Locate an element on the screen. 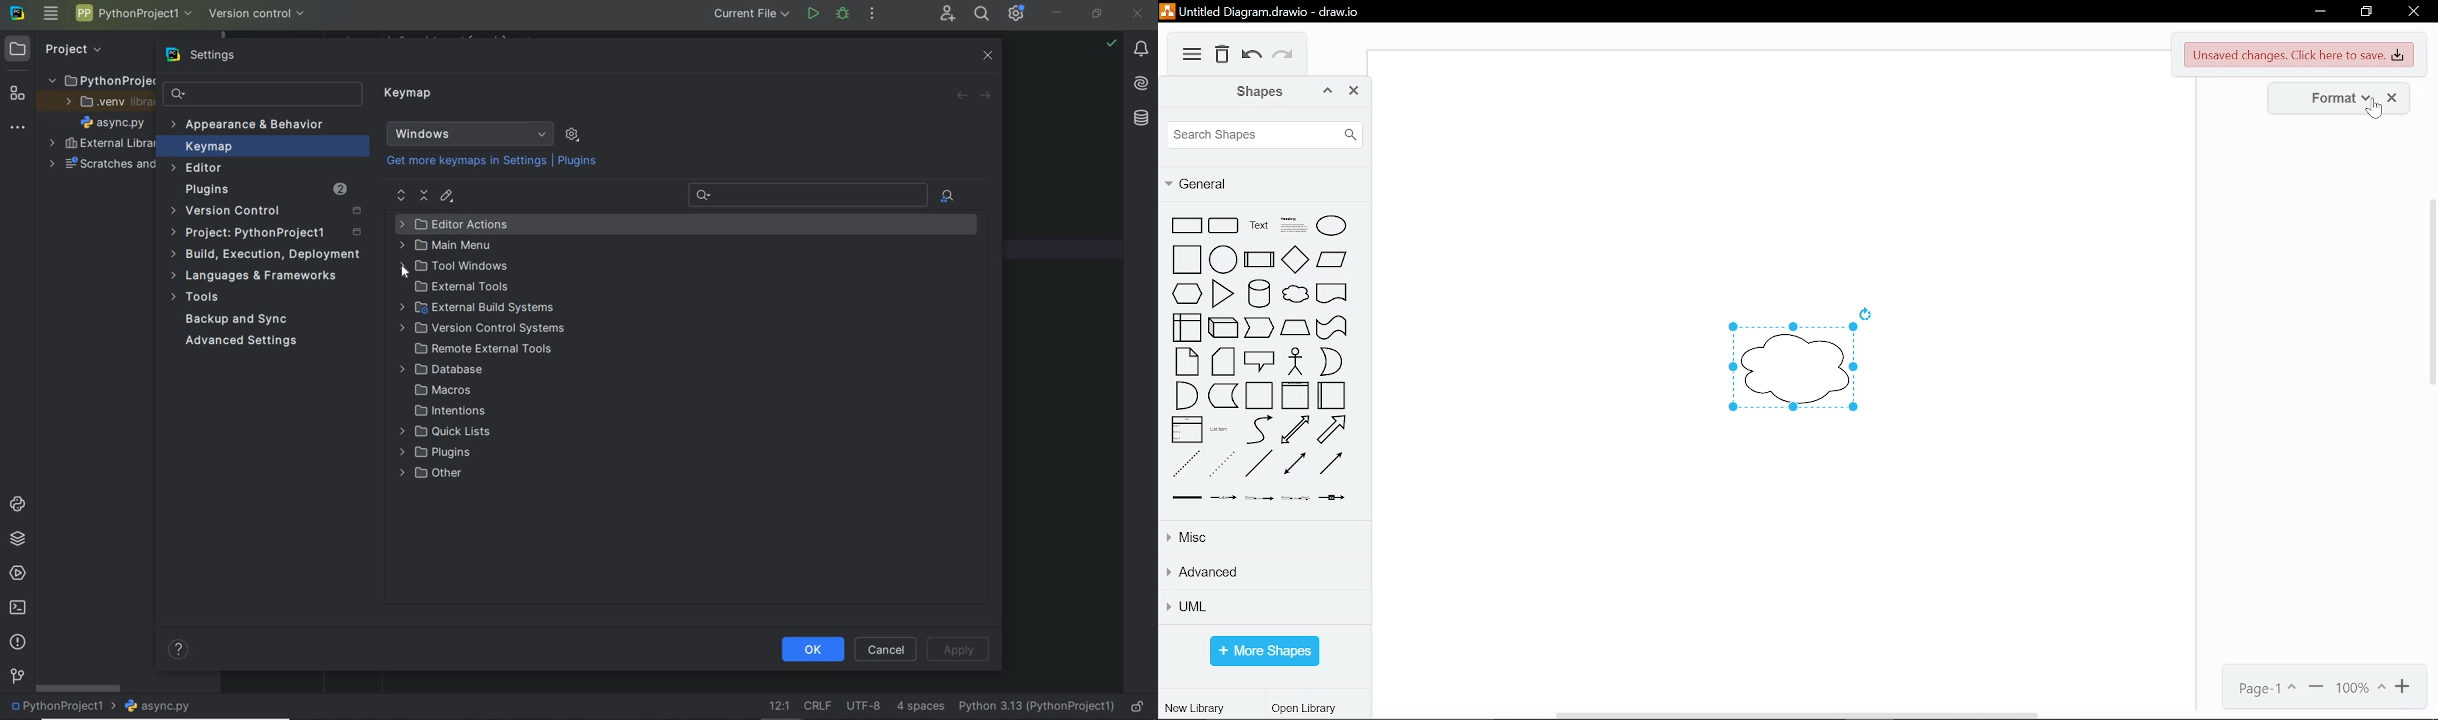  open library is located at coordinates (1305, 708).